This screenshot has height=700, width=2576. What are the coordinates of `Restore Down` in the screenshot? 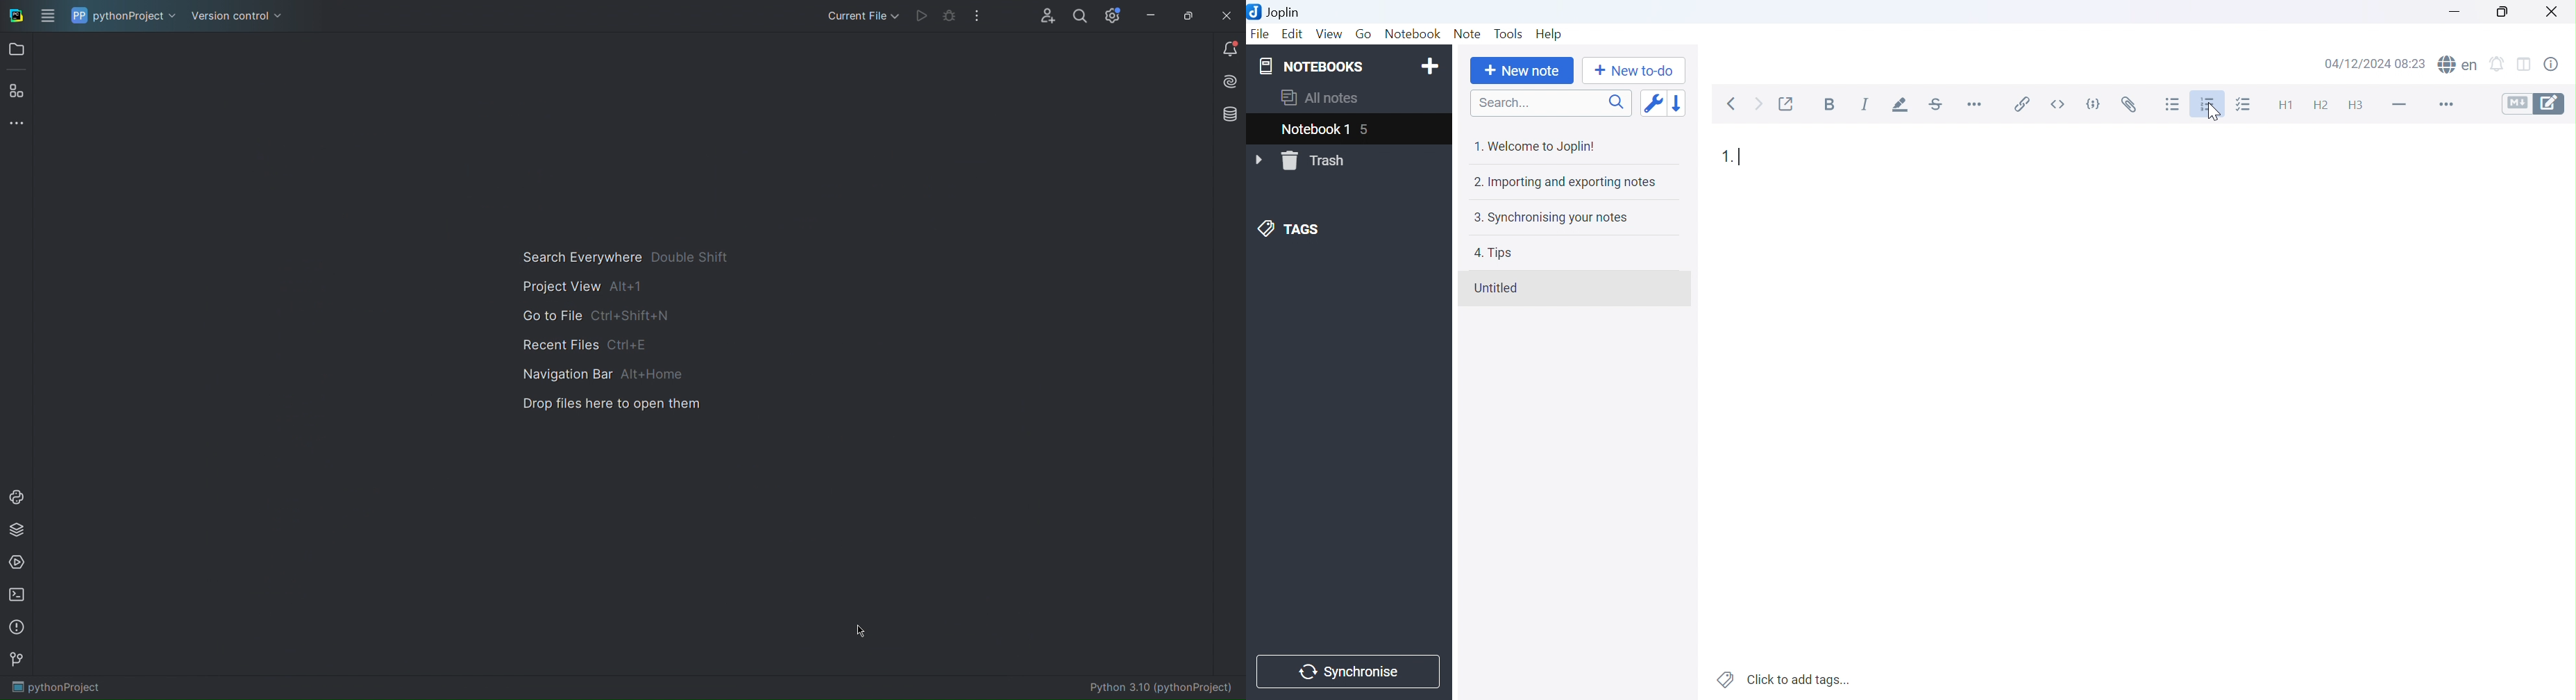 It's located at (2501, 10).